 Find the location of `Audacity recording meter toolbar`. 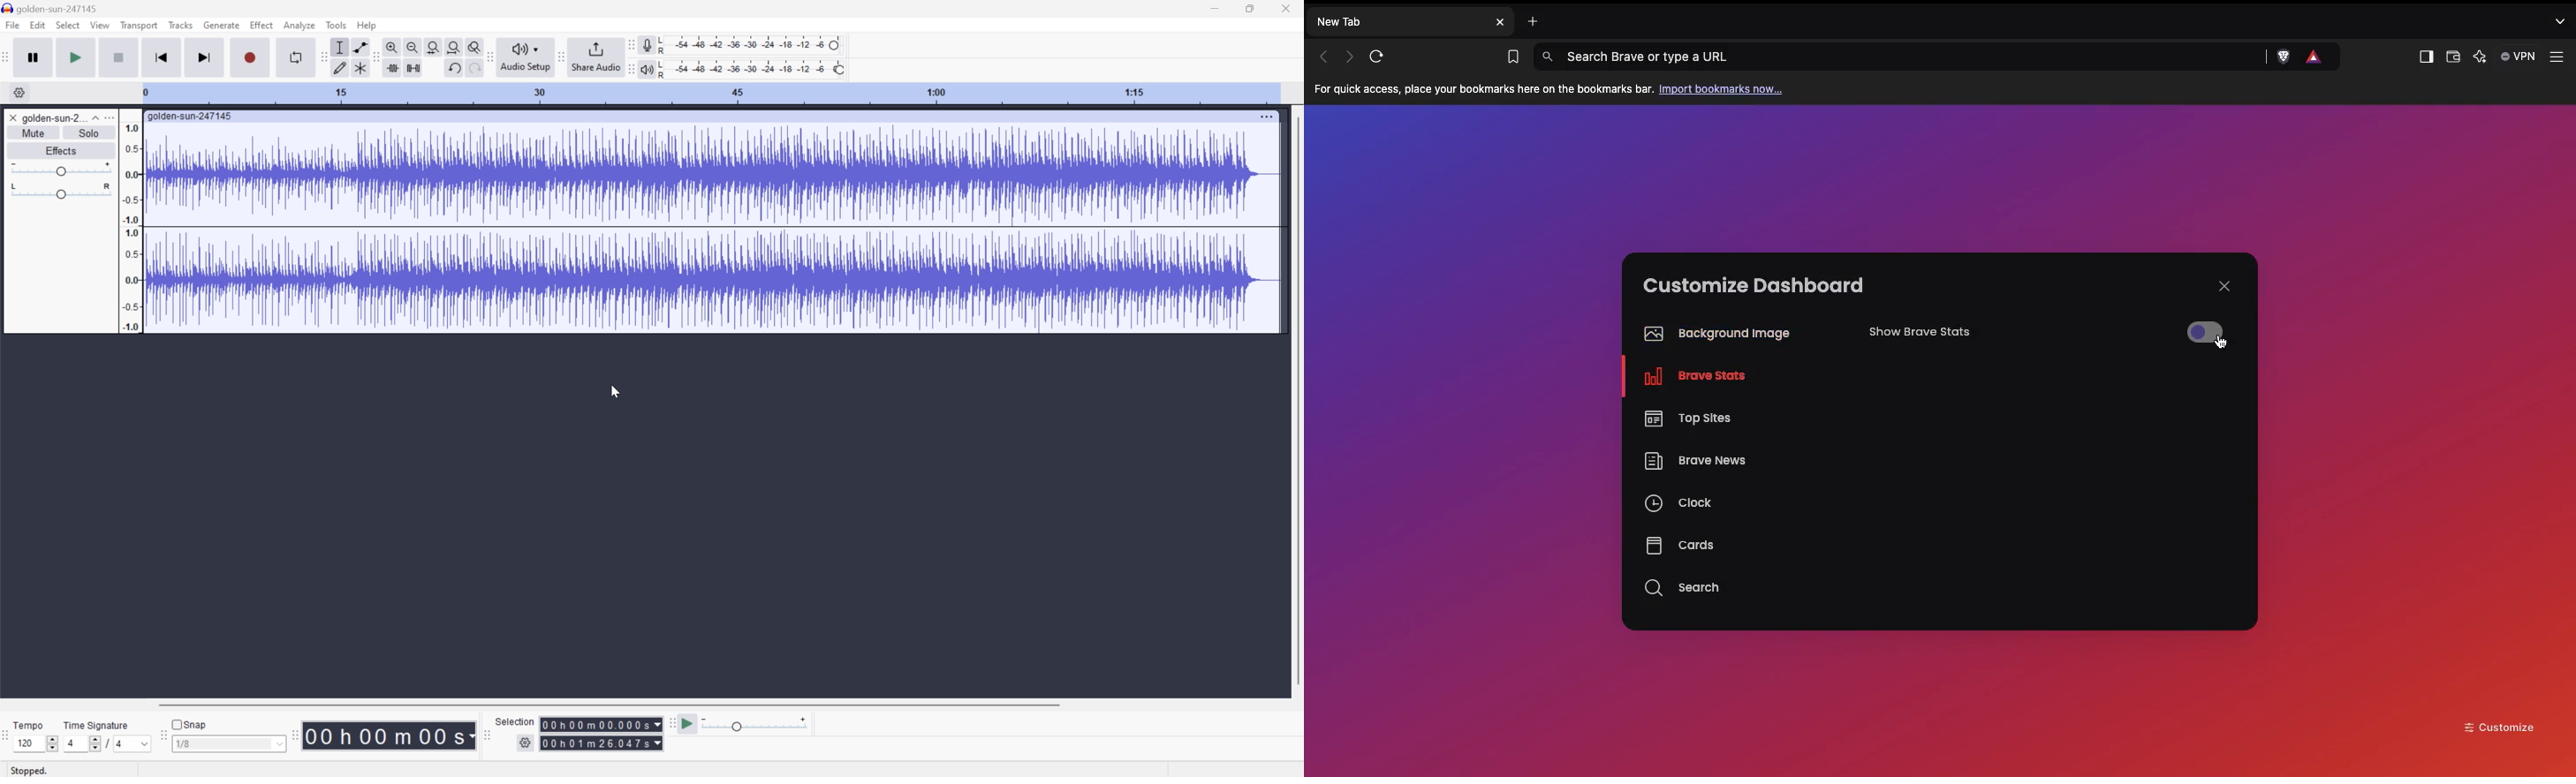

Audacity recording meter toolbar is located at coordinates (629, 44).